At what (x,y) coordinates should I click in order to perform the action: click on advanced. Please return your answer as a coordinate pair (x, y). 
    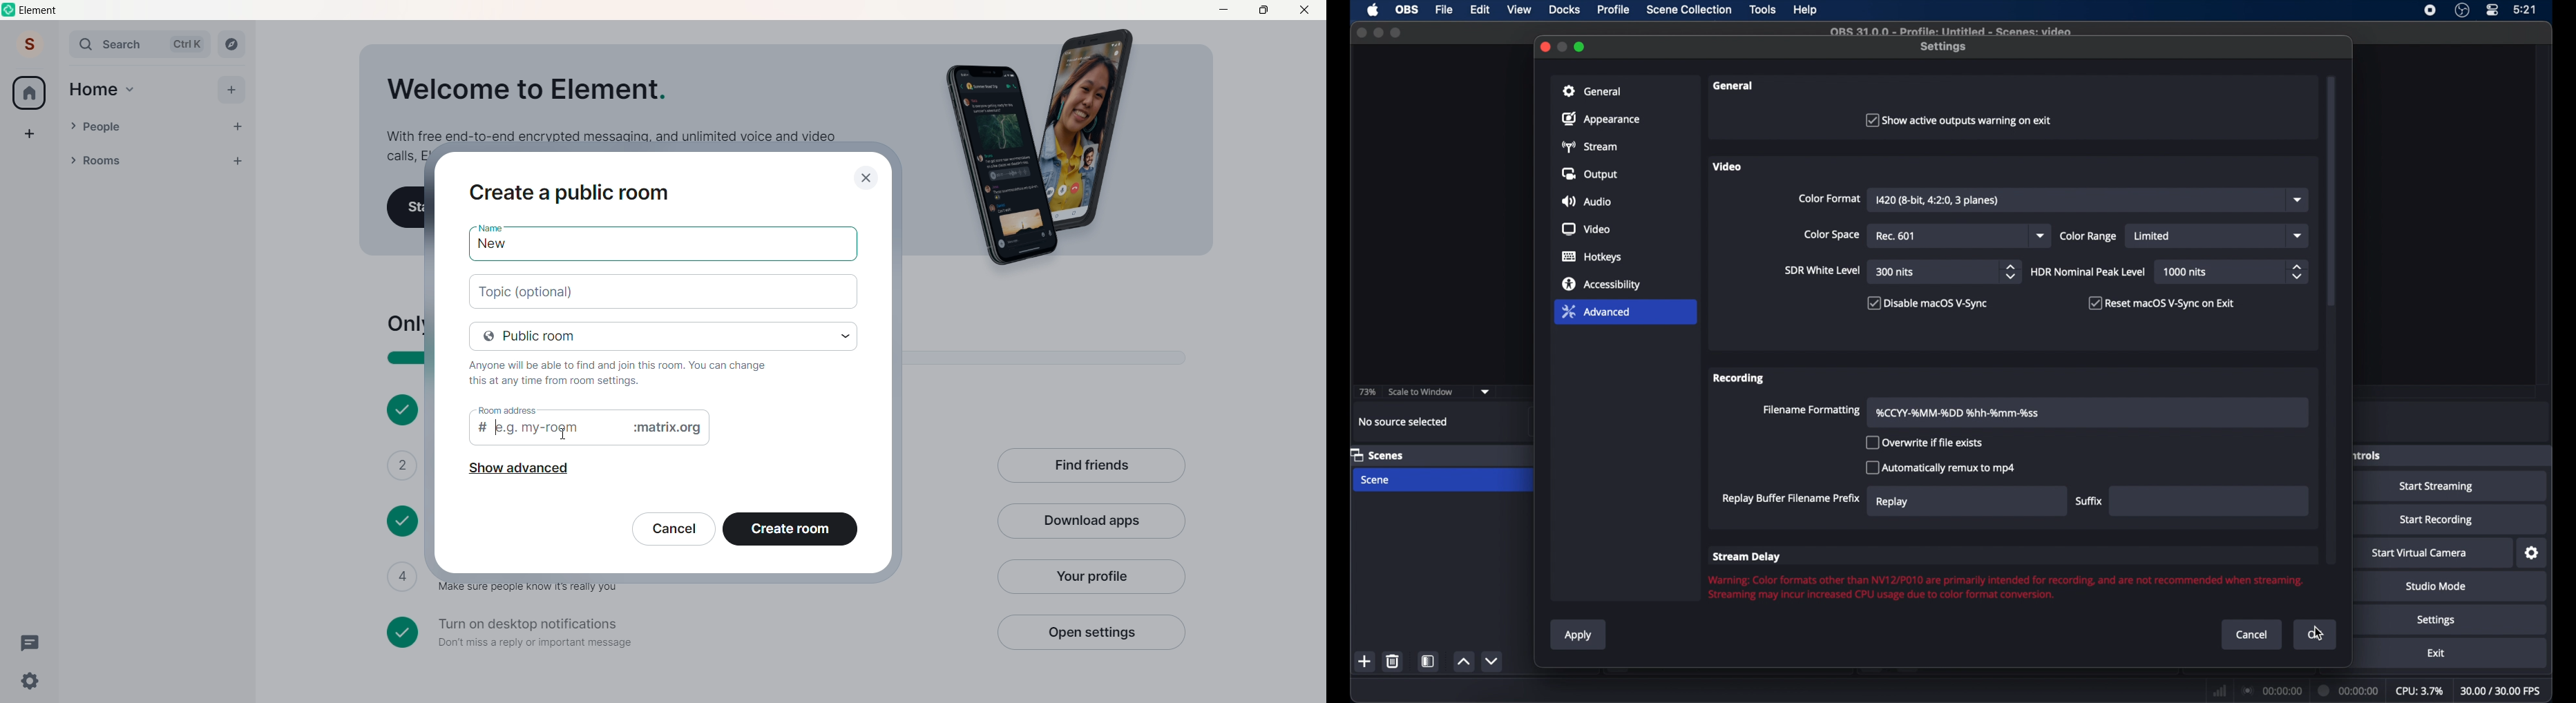
    Looking at the image, I should click on (1597, 311).